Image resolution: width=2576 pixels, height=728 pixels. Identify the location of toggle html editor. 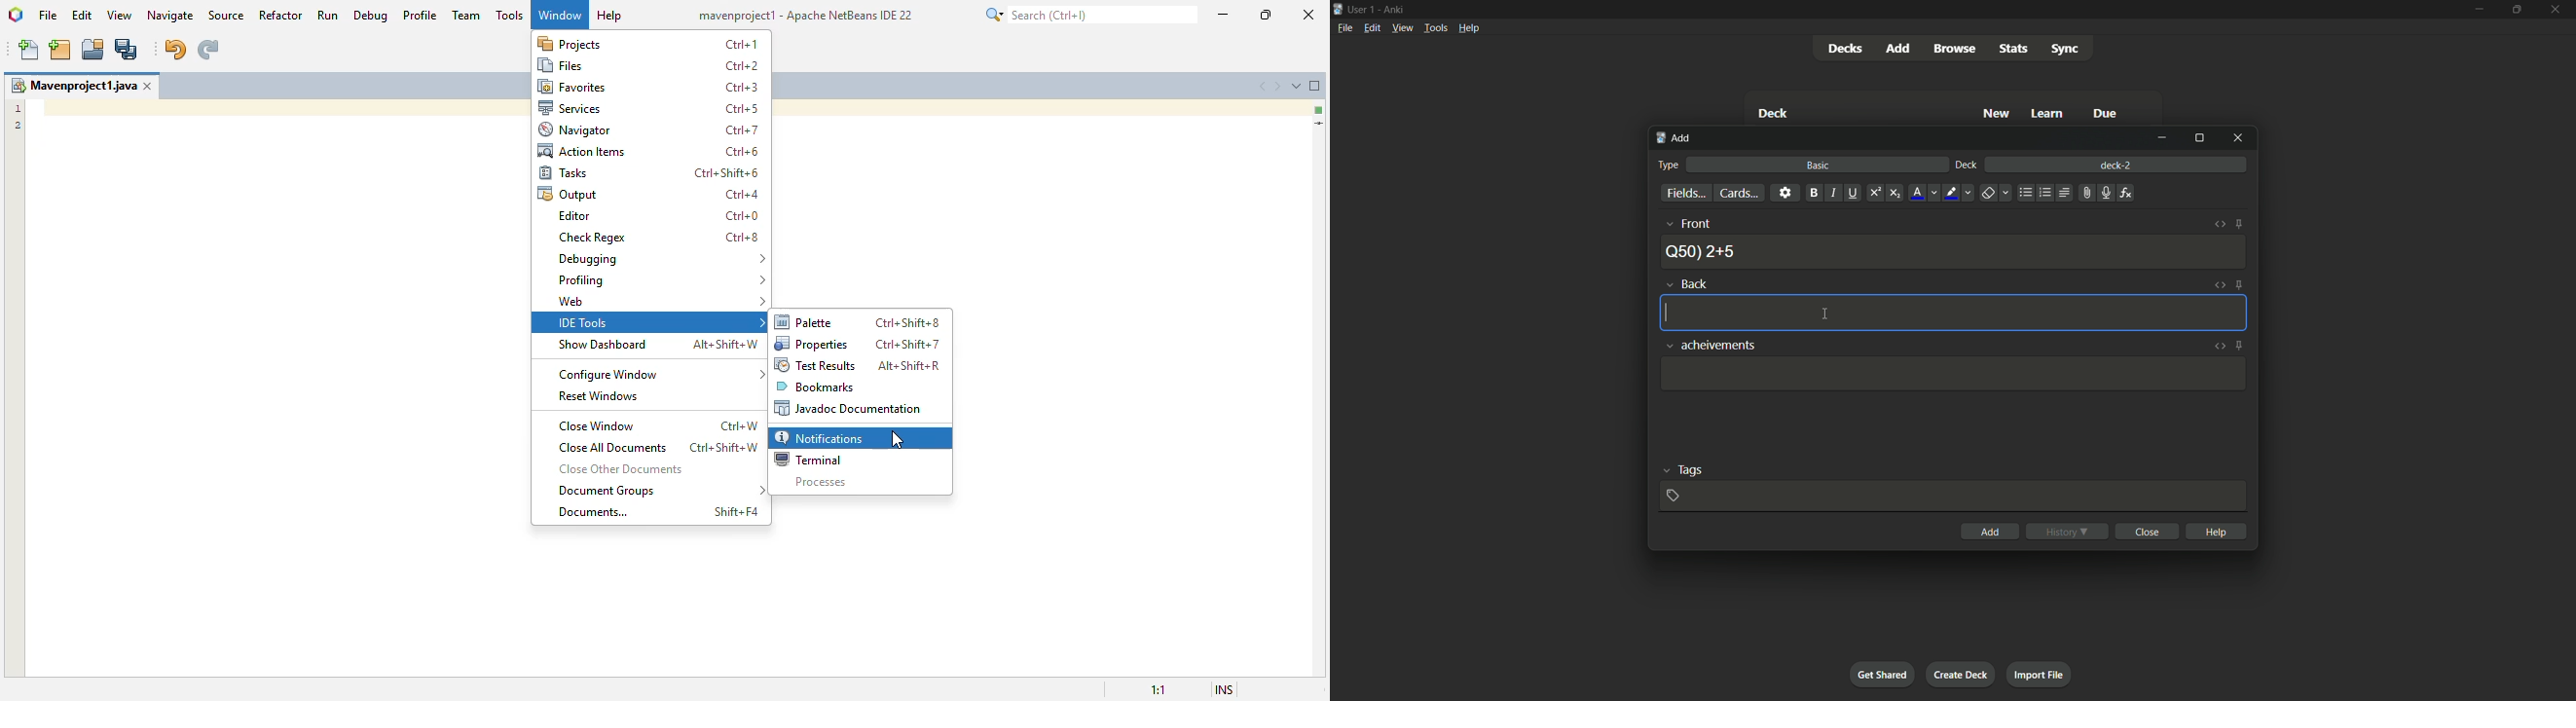
(2219, 347).